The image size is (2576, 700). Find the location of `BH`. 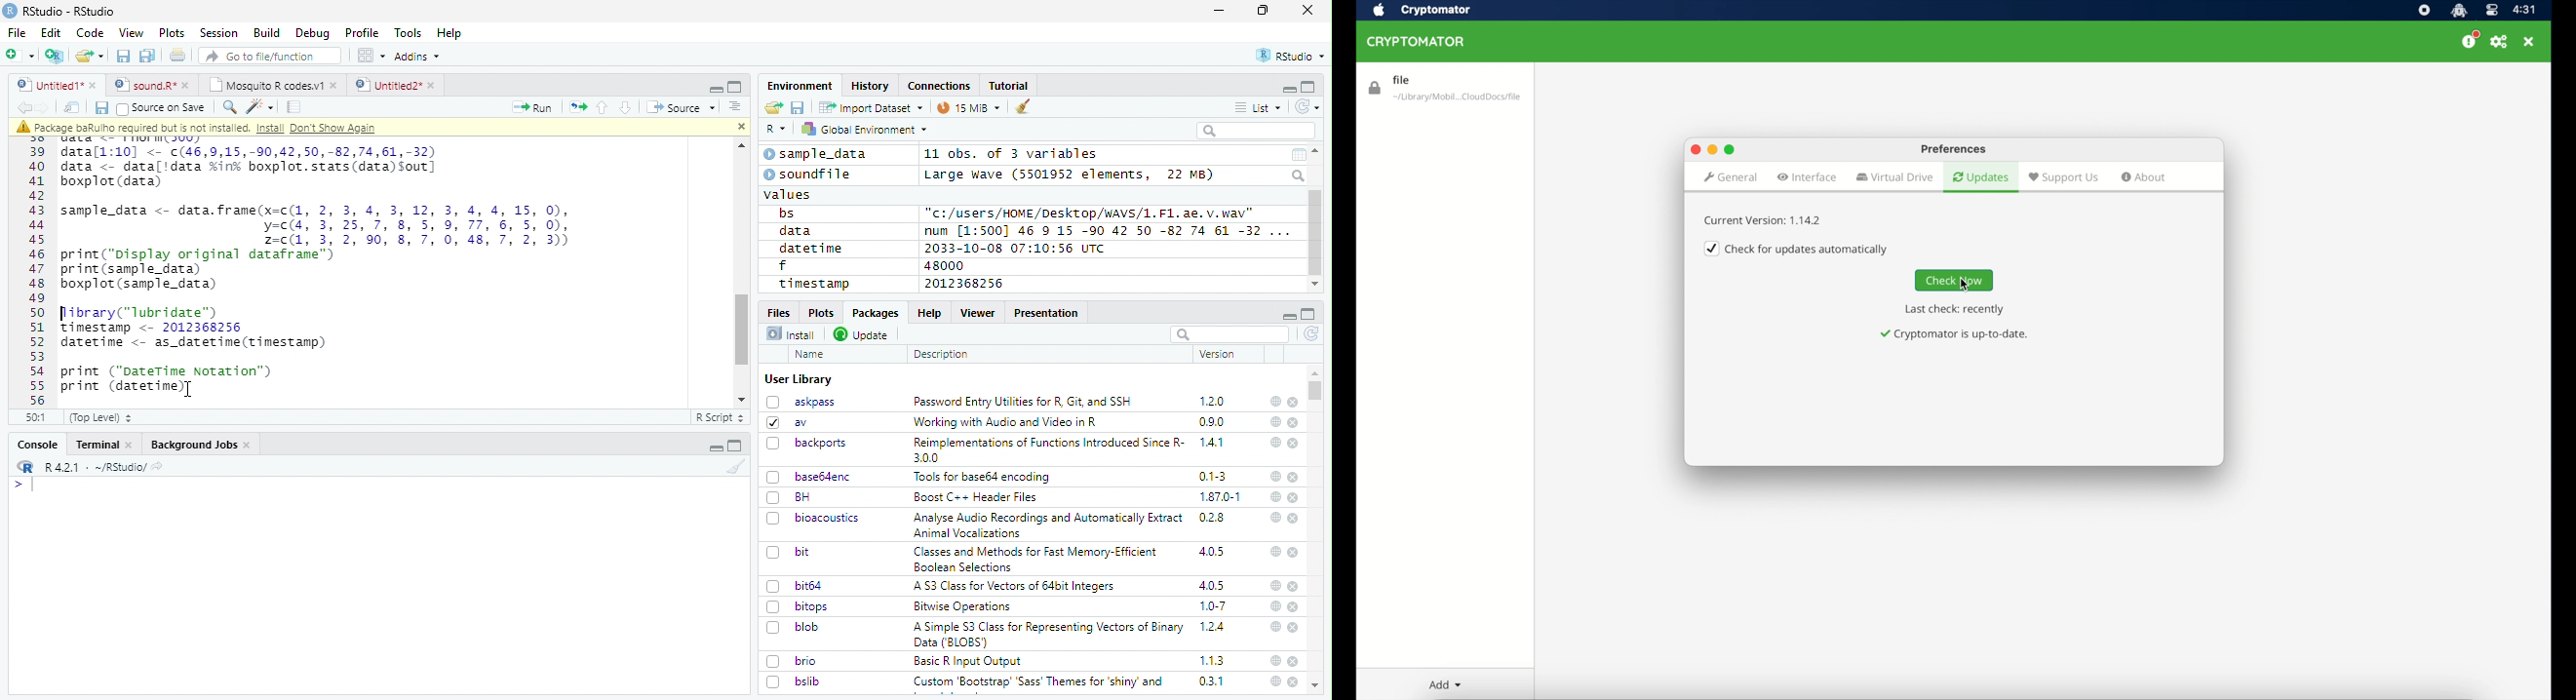

BH is located at coordinates (791, 497).